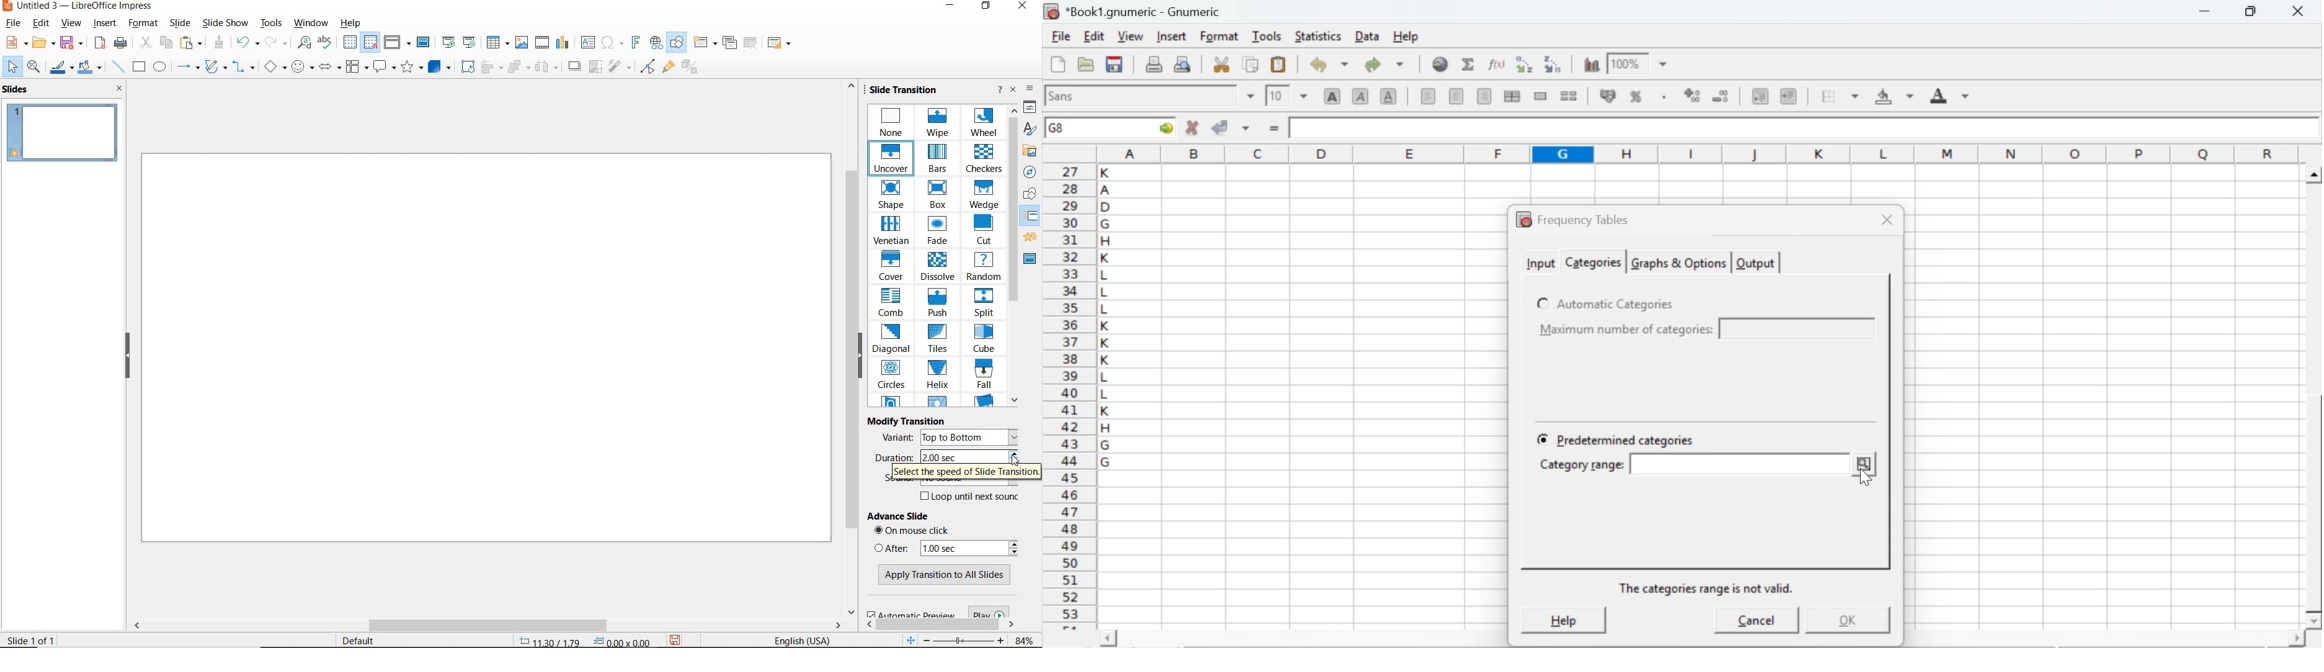 The width and height of the screenshot is (2324, 672). I want to click on HELP ABOUT THIS SIDEBAR DECK, so click(1001, 90).